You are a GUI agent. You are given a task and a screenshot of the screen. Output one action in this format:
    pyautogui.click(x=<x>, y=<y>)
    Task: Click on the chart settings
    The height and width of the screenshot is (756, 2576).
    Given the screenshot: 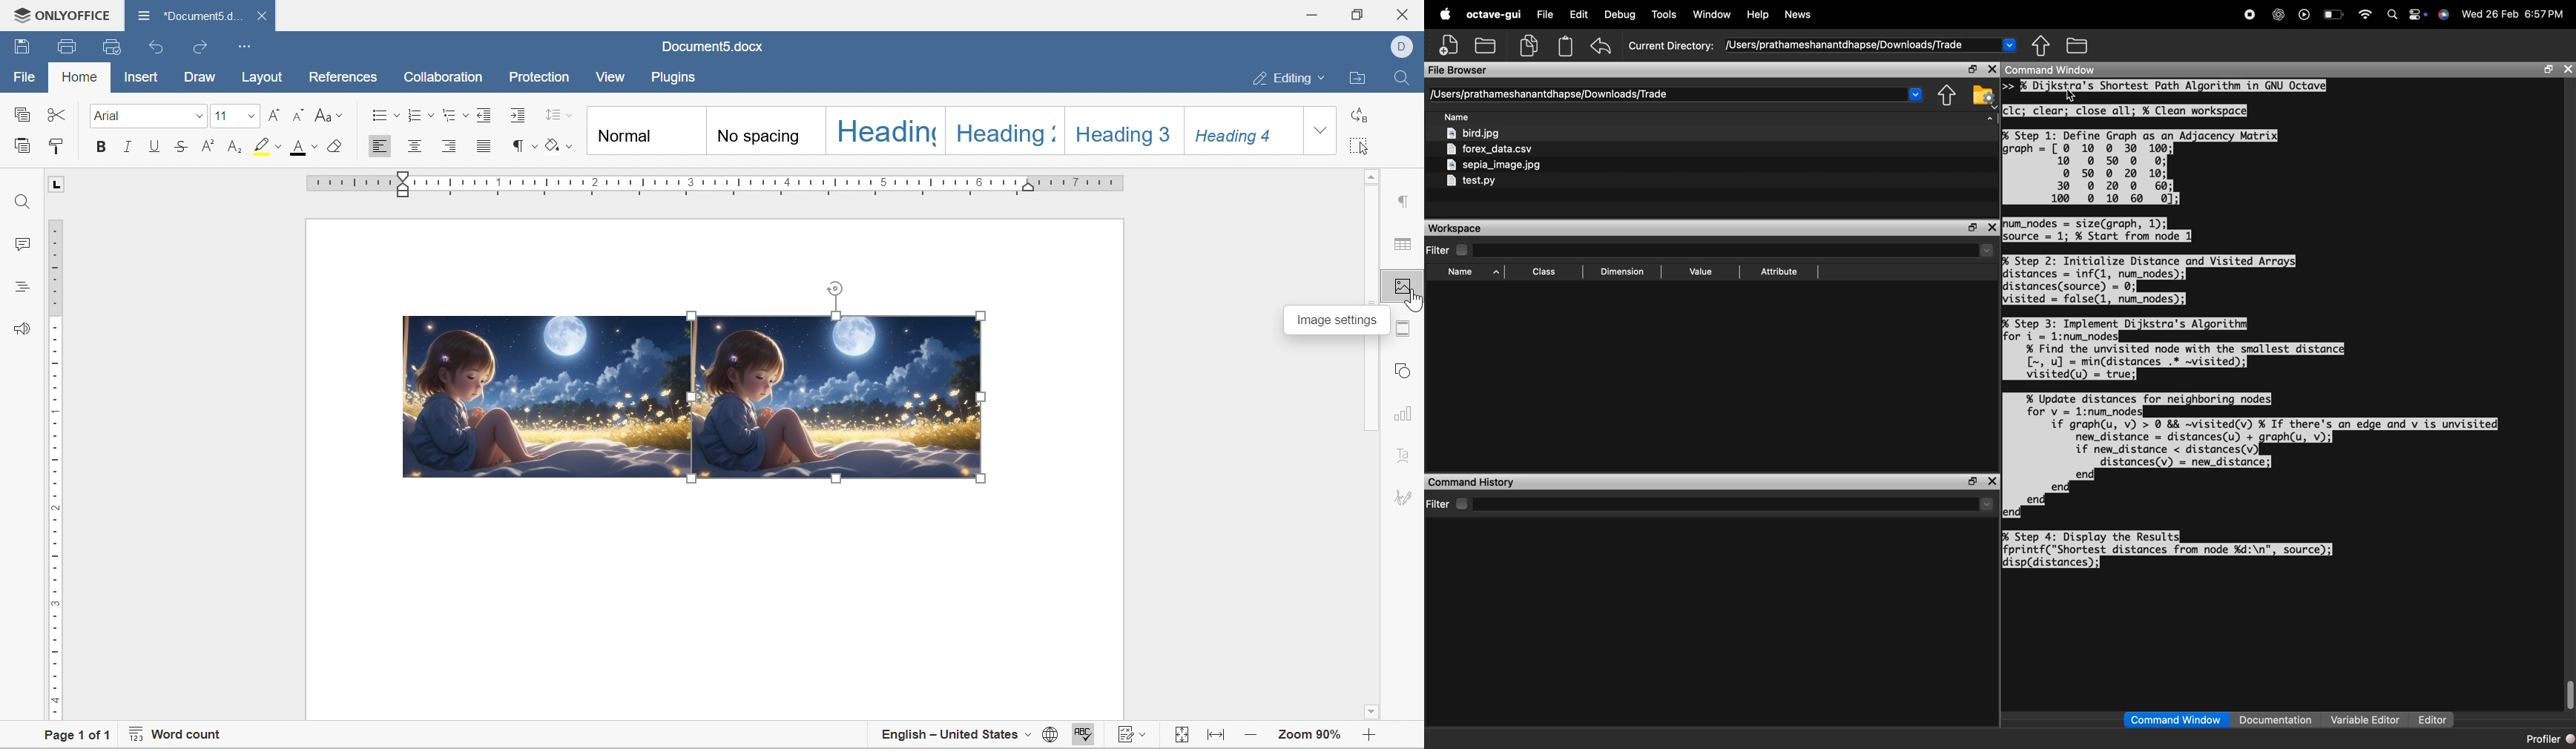 What is the action you would take?
    pyautogui.click(x=1404, y=411)
    